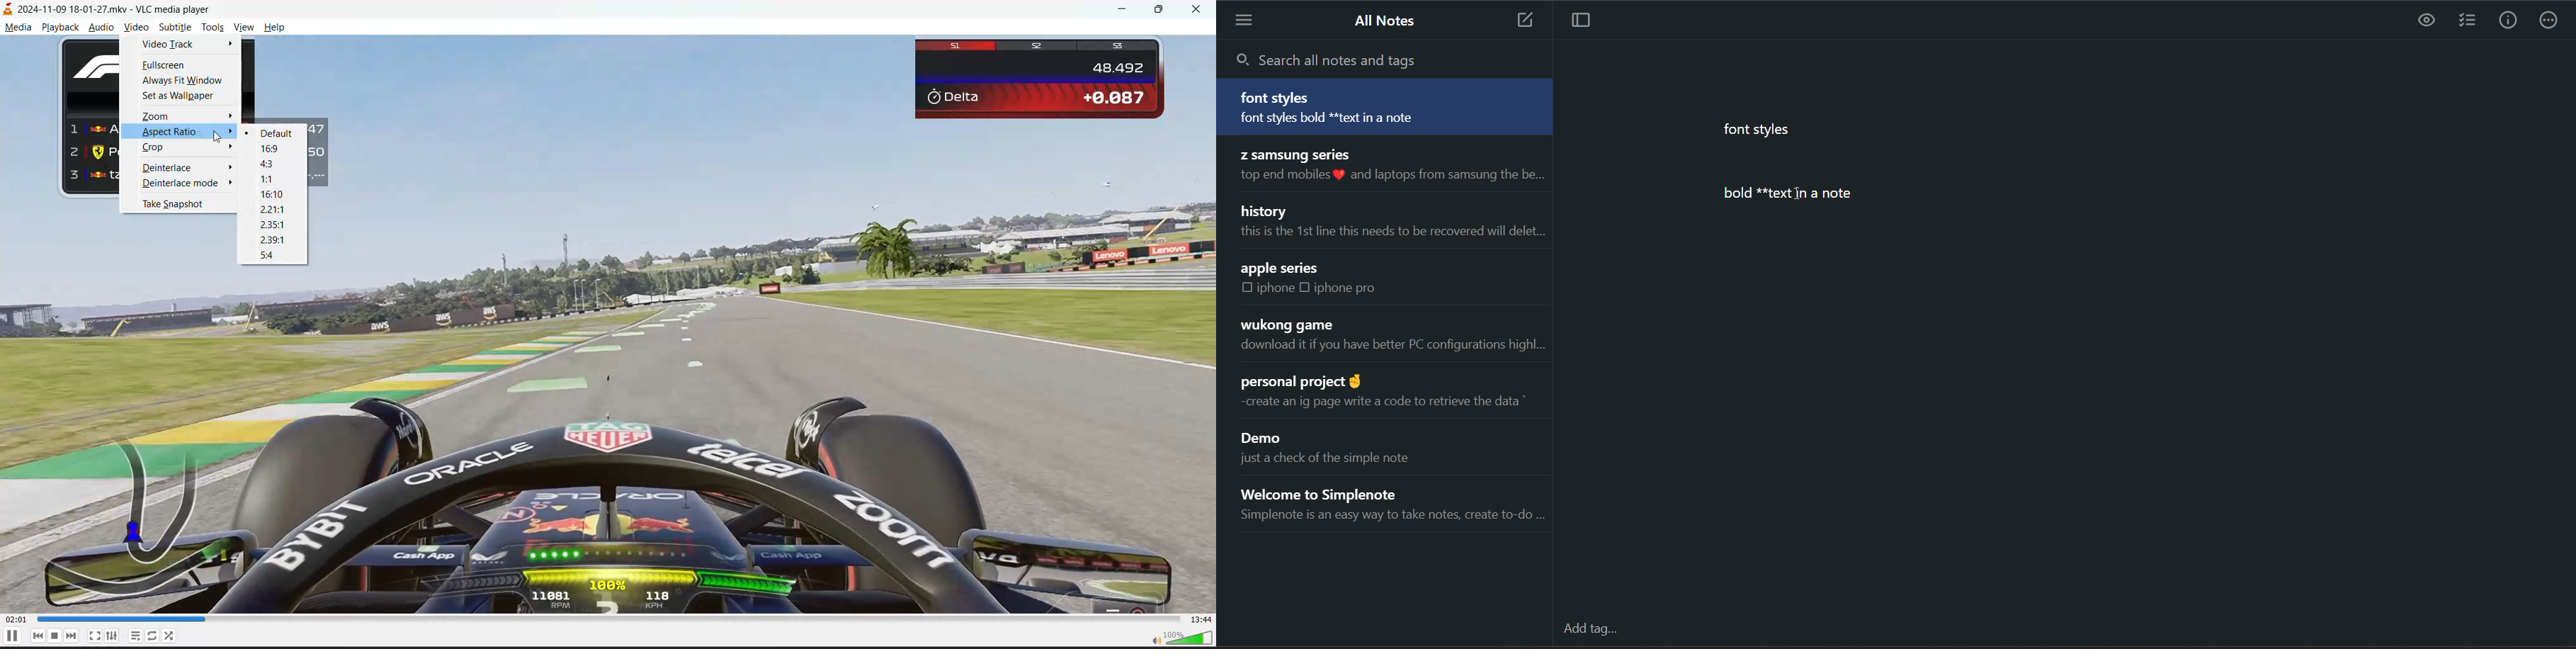  What do you see at coordinates (1293, 153) in the screenshot?
I see `Z samsung series` at bounding box center [1293, 153].